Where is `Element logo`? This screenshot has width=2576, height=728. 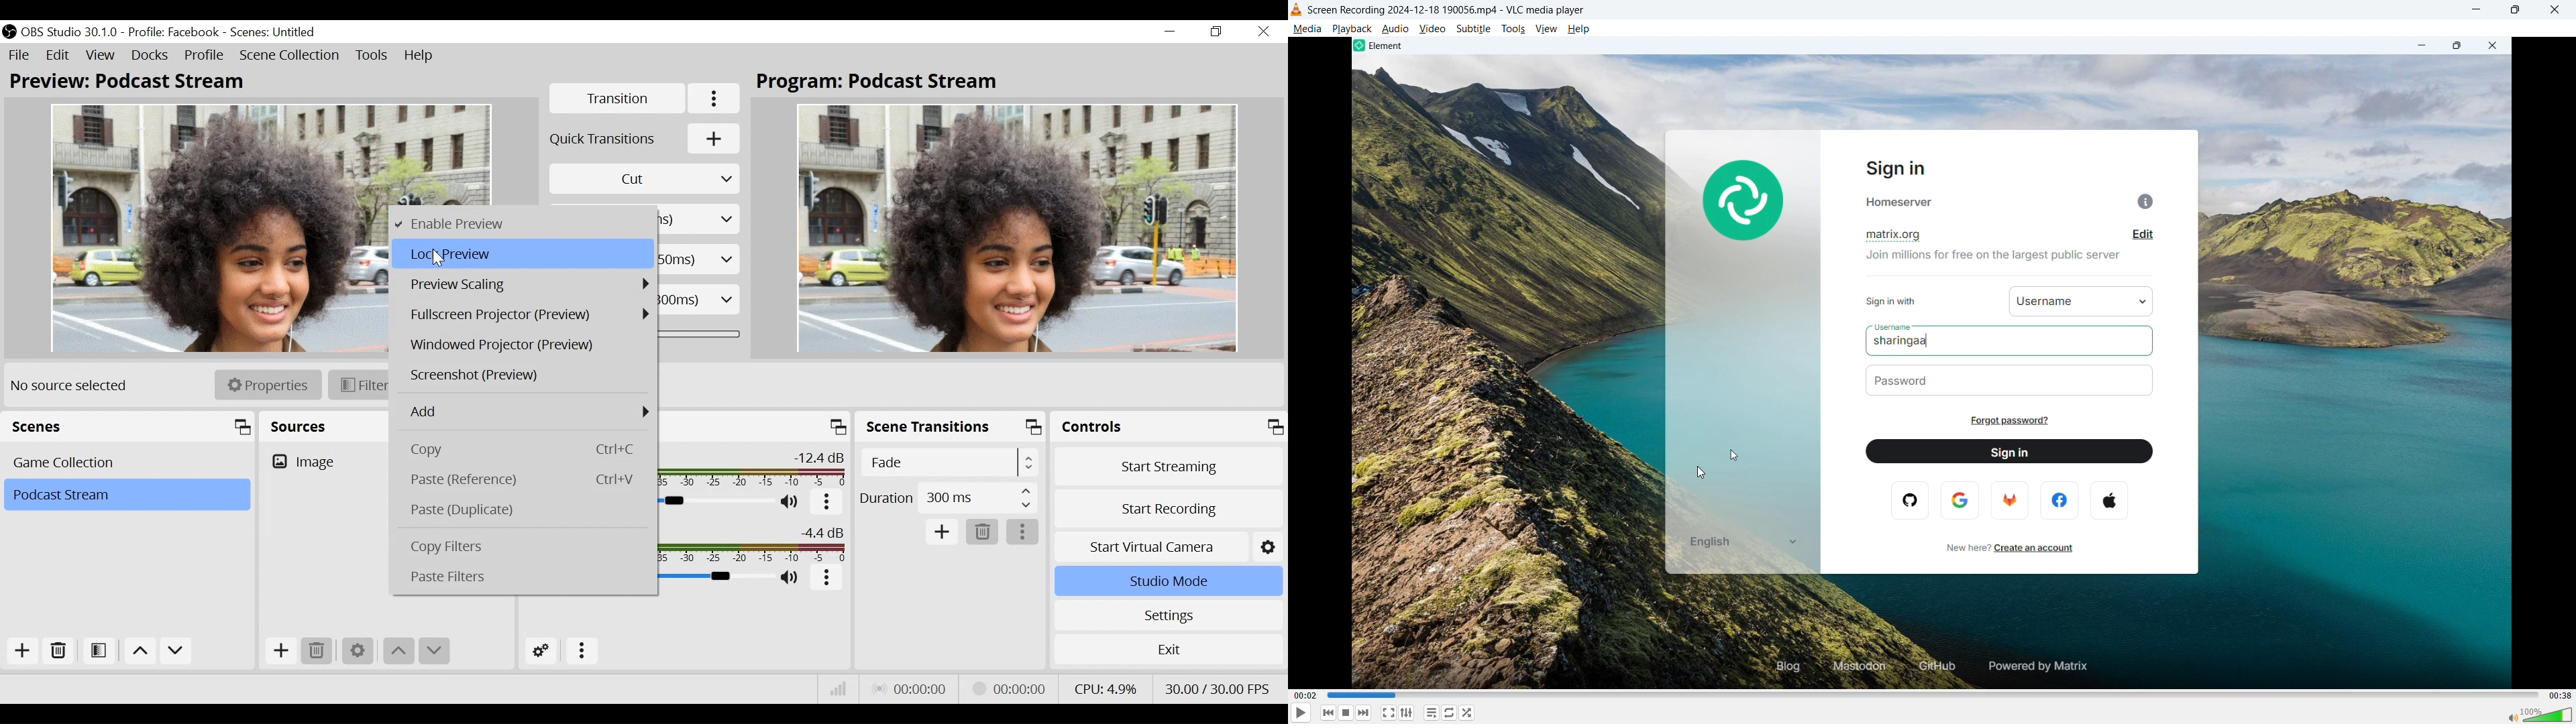 Element logo is located at coordinates (1742, 198).